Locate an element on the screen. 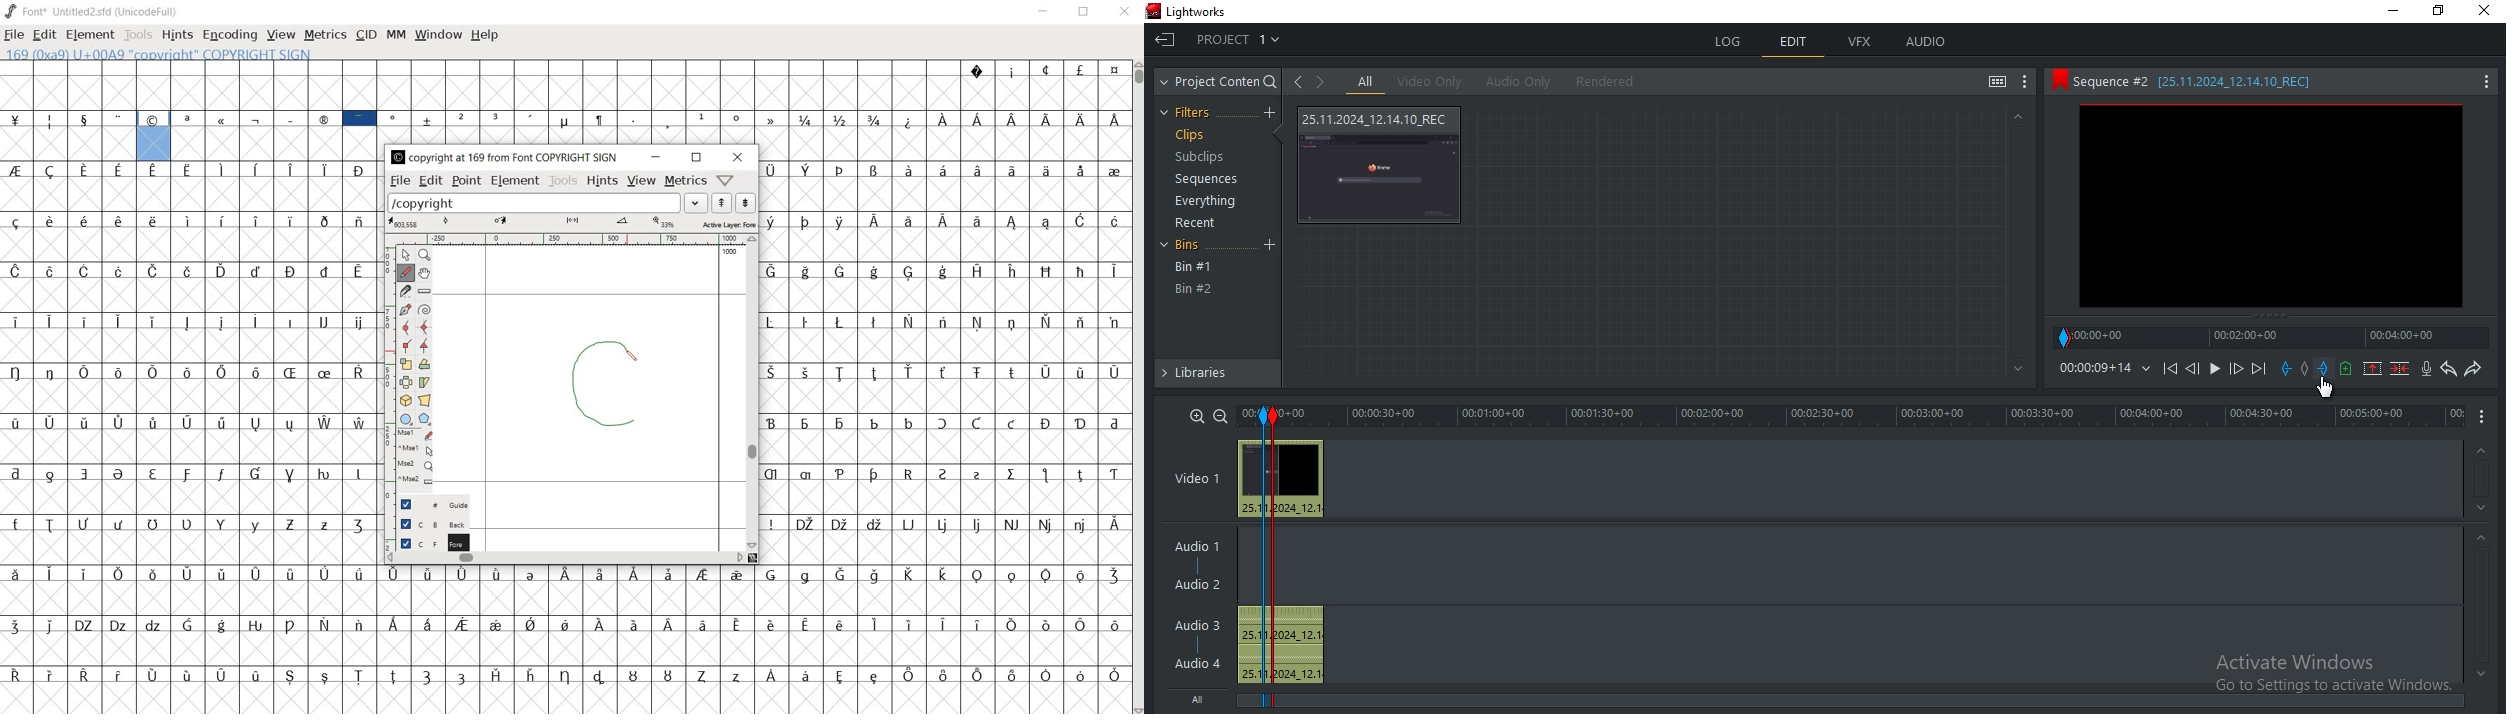 Image resolution: width=2520 pixels, height=728 pixels. audio only is located at coordinates (1515, 82).